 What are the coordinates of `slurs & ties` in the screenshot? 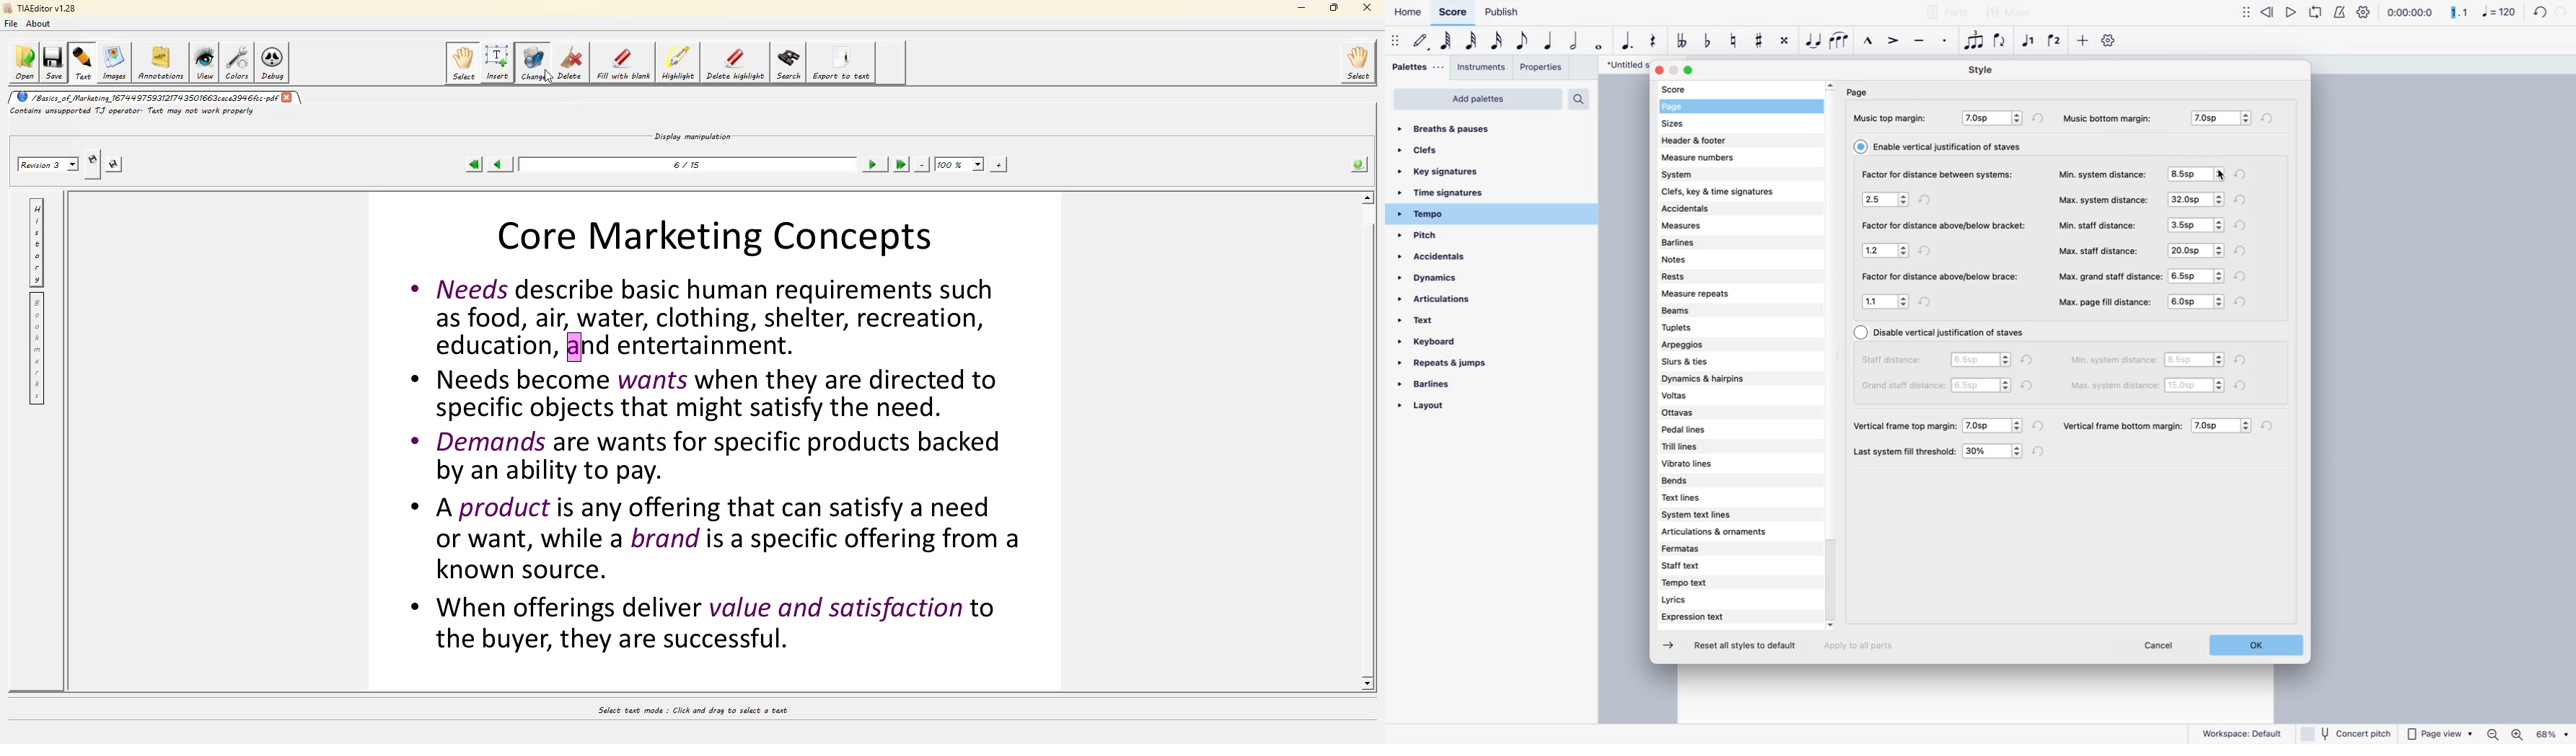 It's located at (1717, 360).